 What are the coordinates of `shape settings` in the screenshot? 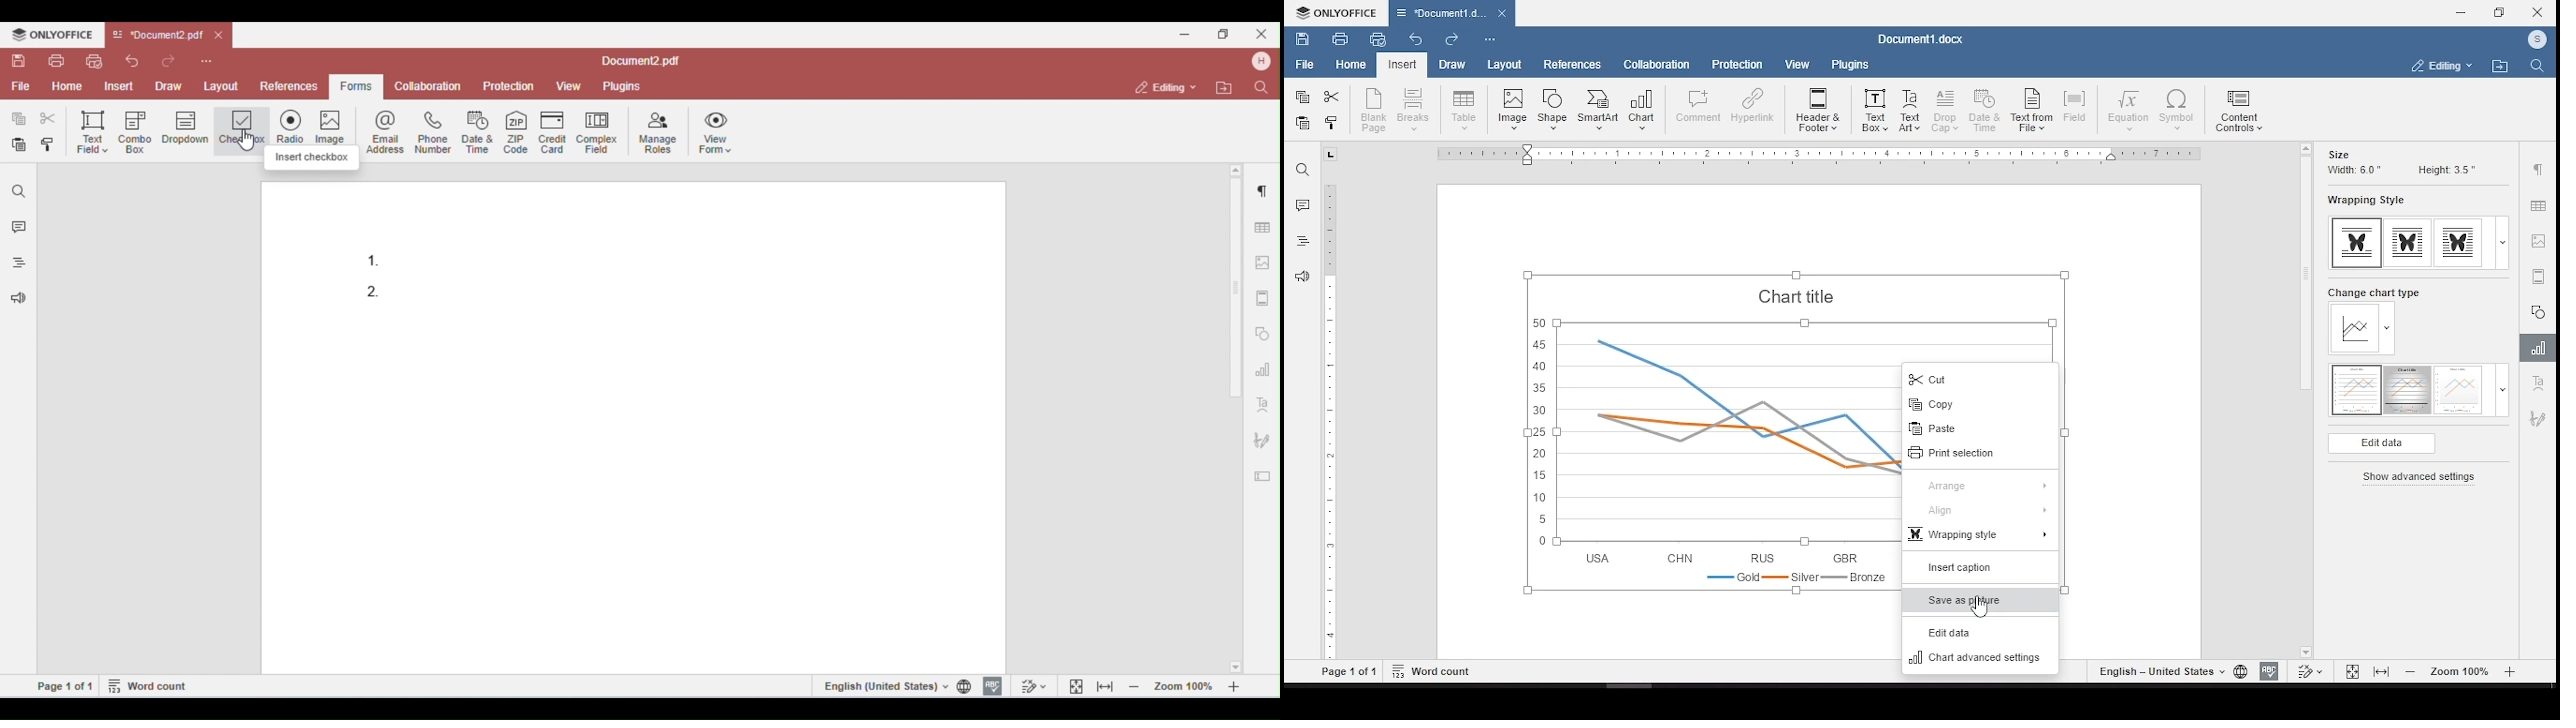 It's located at (2539, 311).